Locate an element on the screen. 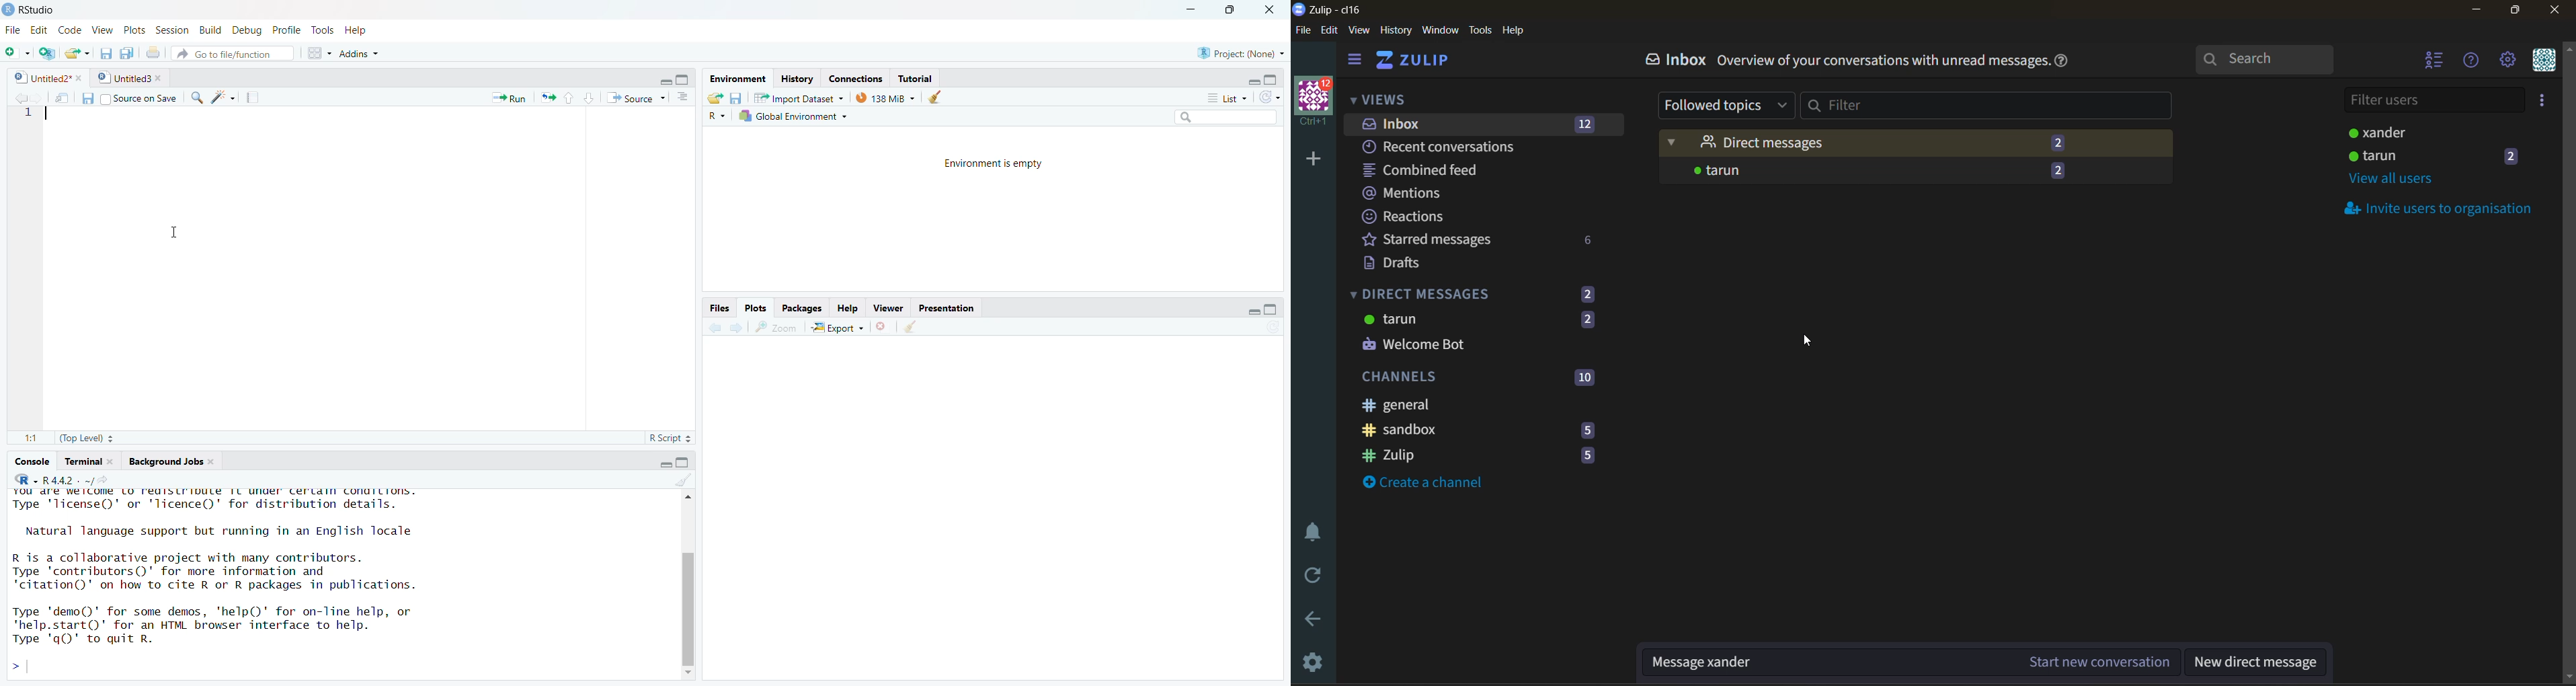  7 Global Environment ~ is located at coordinates (795, 116).